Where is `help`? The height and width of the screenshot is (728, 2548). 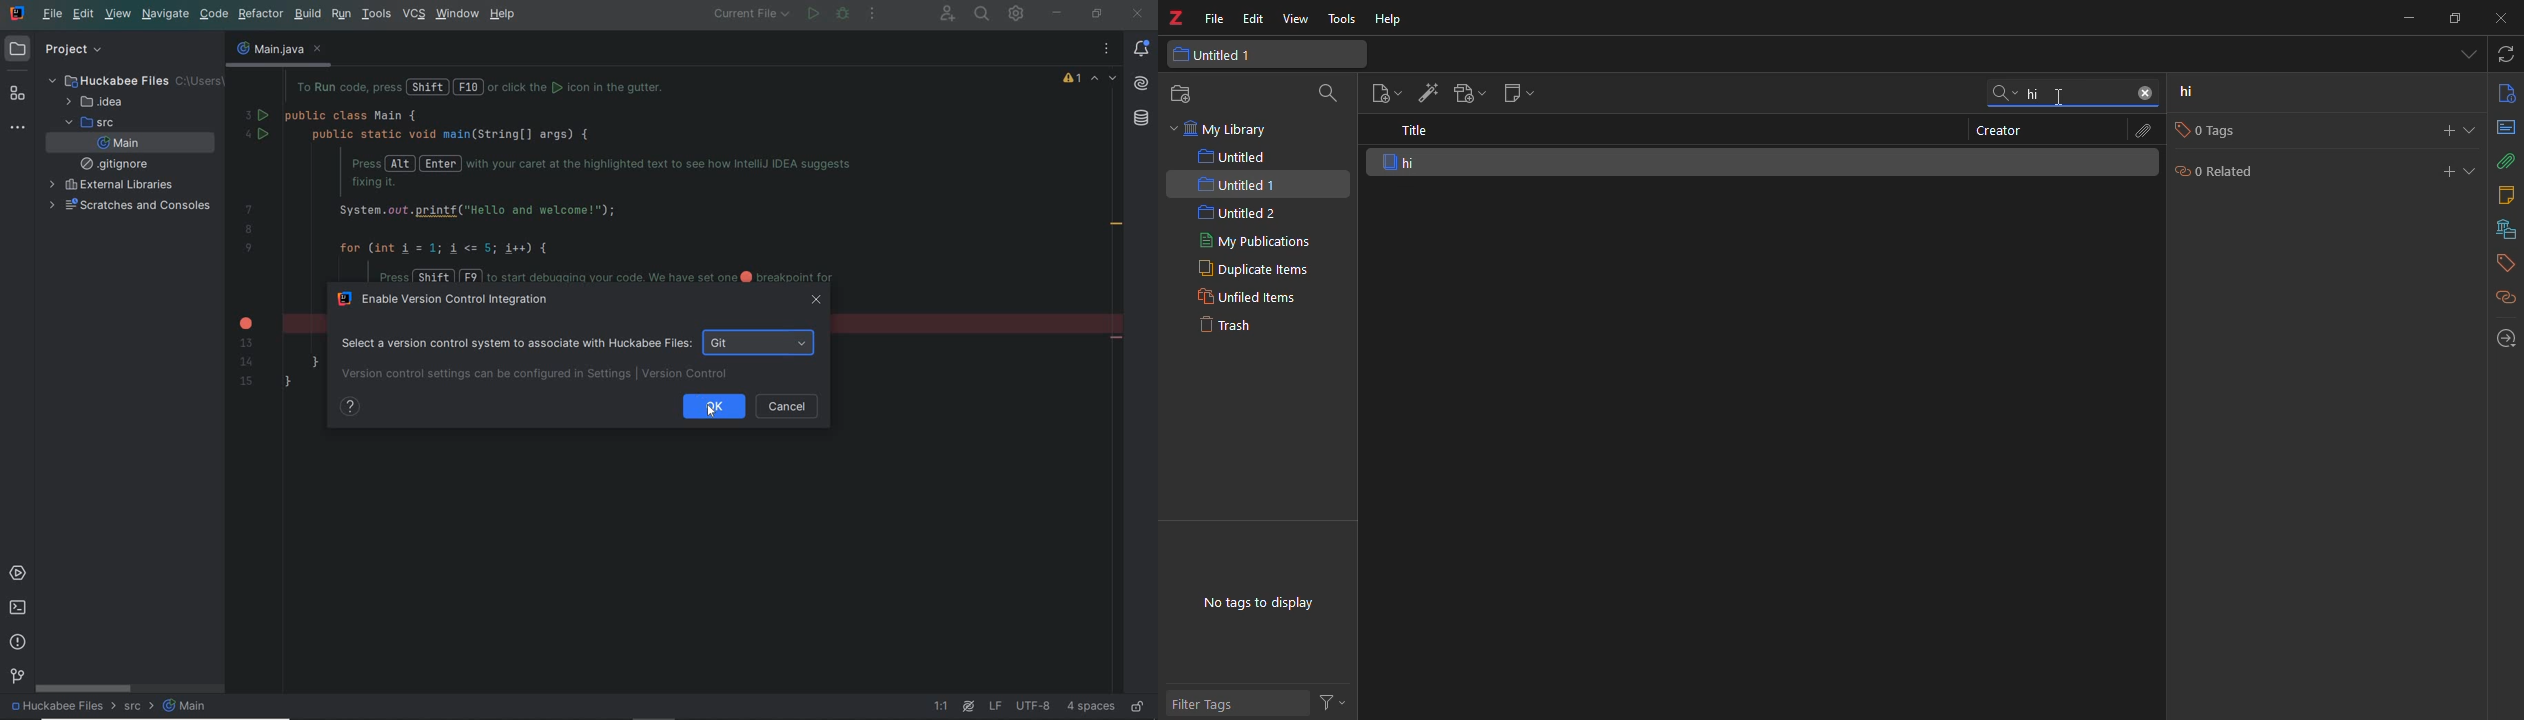 help is located at coordinates (503, 15).